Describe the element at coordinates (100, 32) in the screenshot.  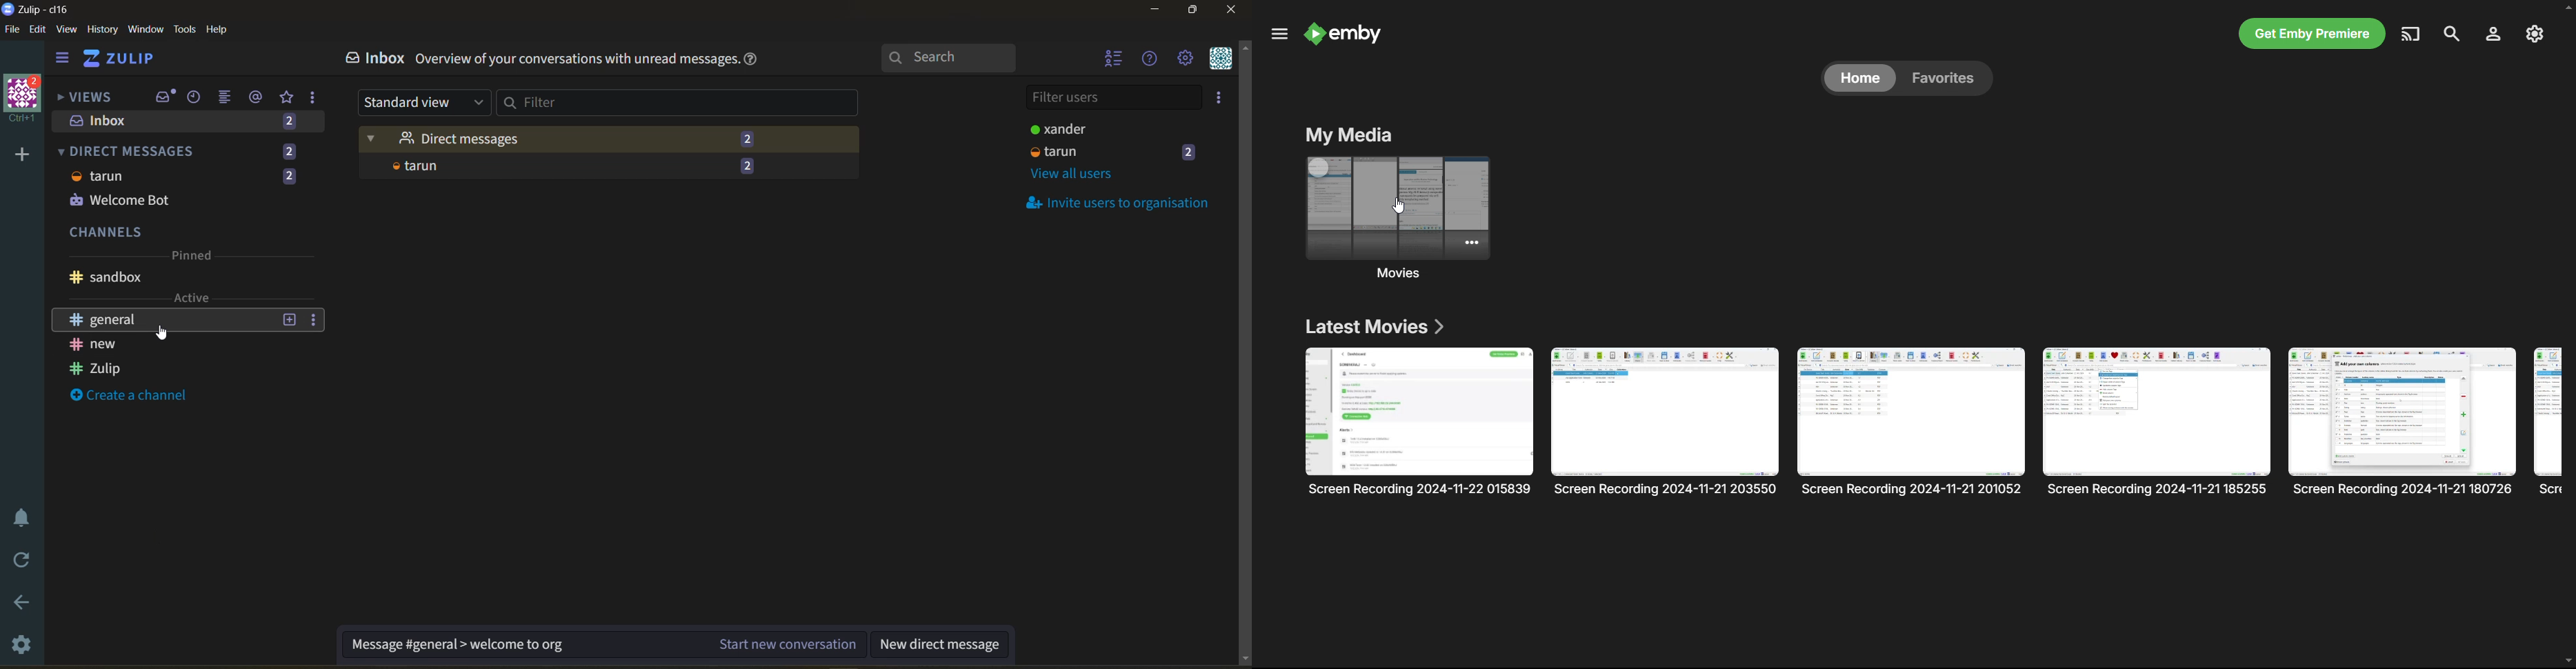
I see `history` at that location.